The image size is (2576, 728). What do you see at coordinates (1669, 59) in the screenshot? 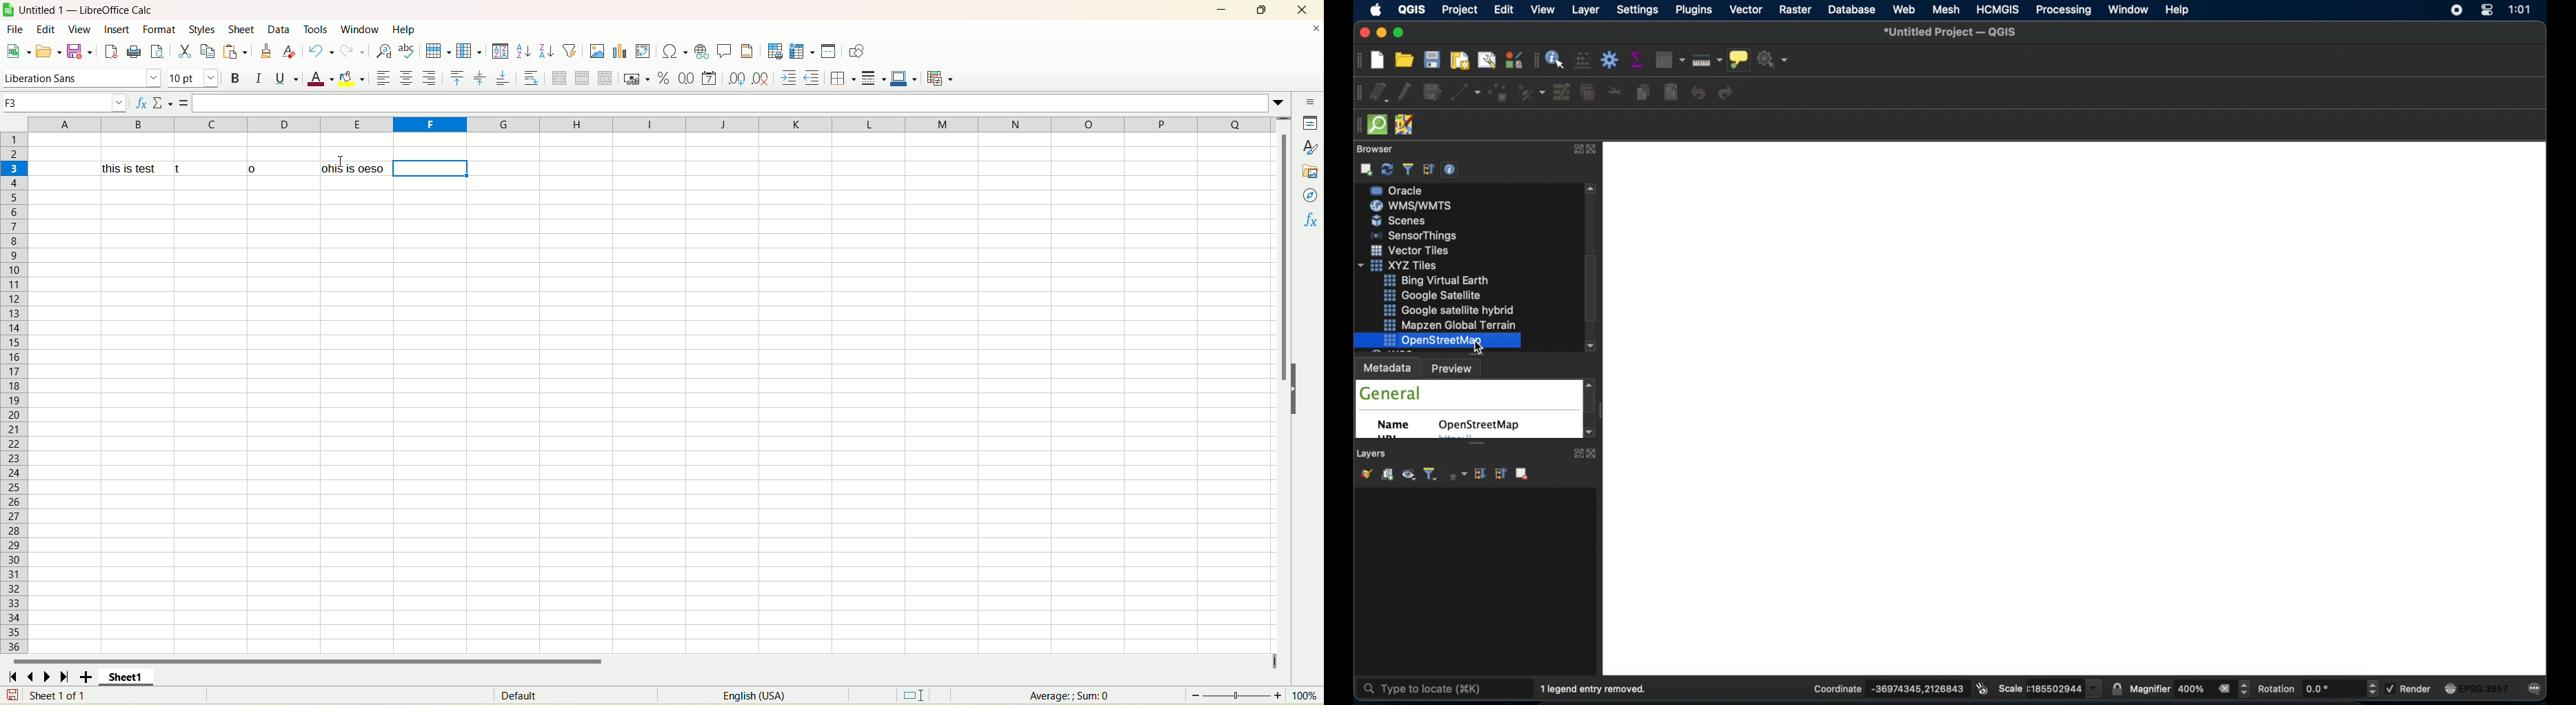
I see `open attribute table` at bounding box center [1669, 59].